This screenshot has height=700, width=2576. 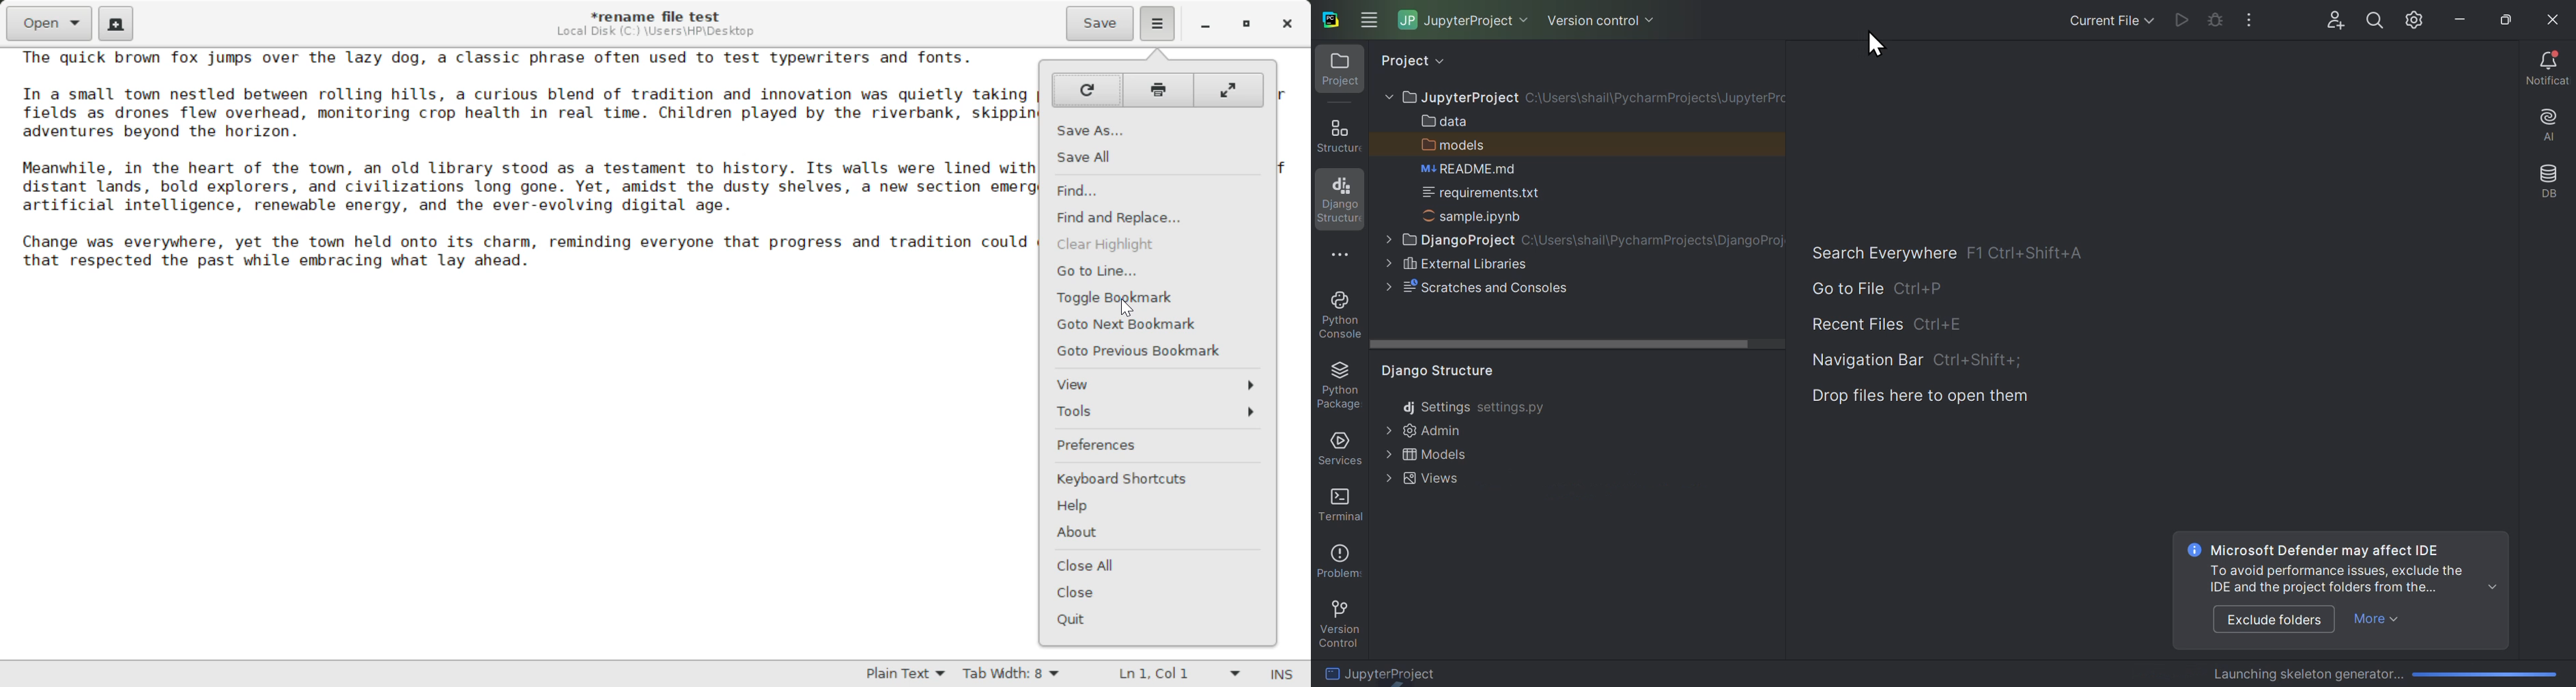 I want to click on Settings, so click(x=2418, y=20).